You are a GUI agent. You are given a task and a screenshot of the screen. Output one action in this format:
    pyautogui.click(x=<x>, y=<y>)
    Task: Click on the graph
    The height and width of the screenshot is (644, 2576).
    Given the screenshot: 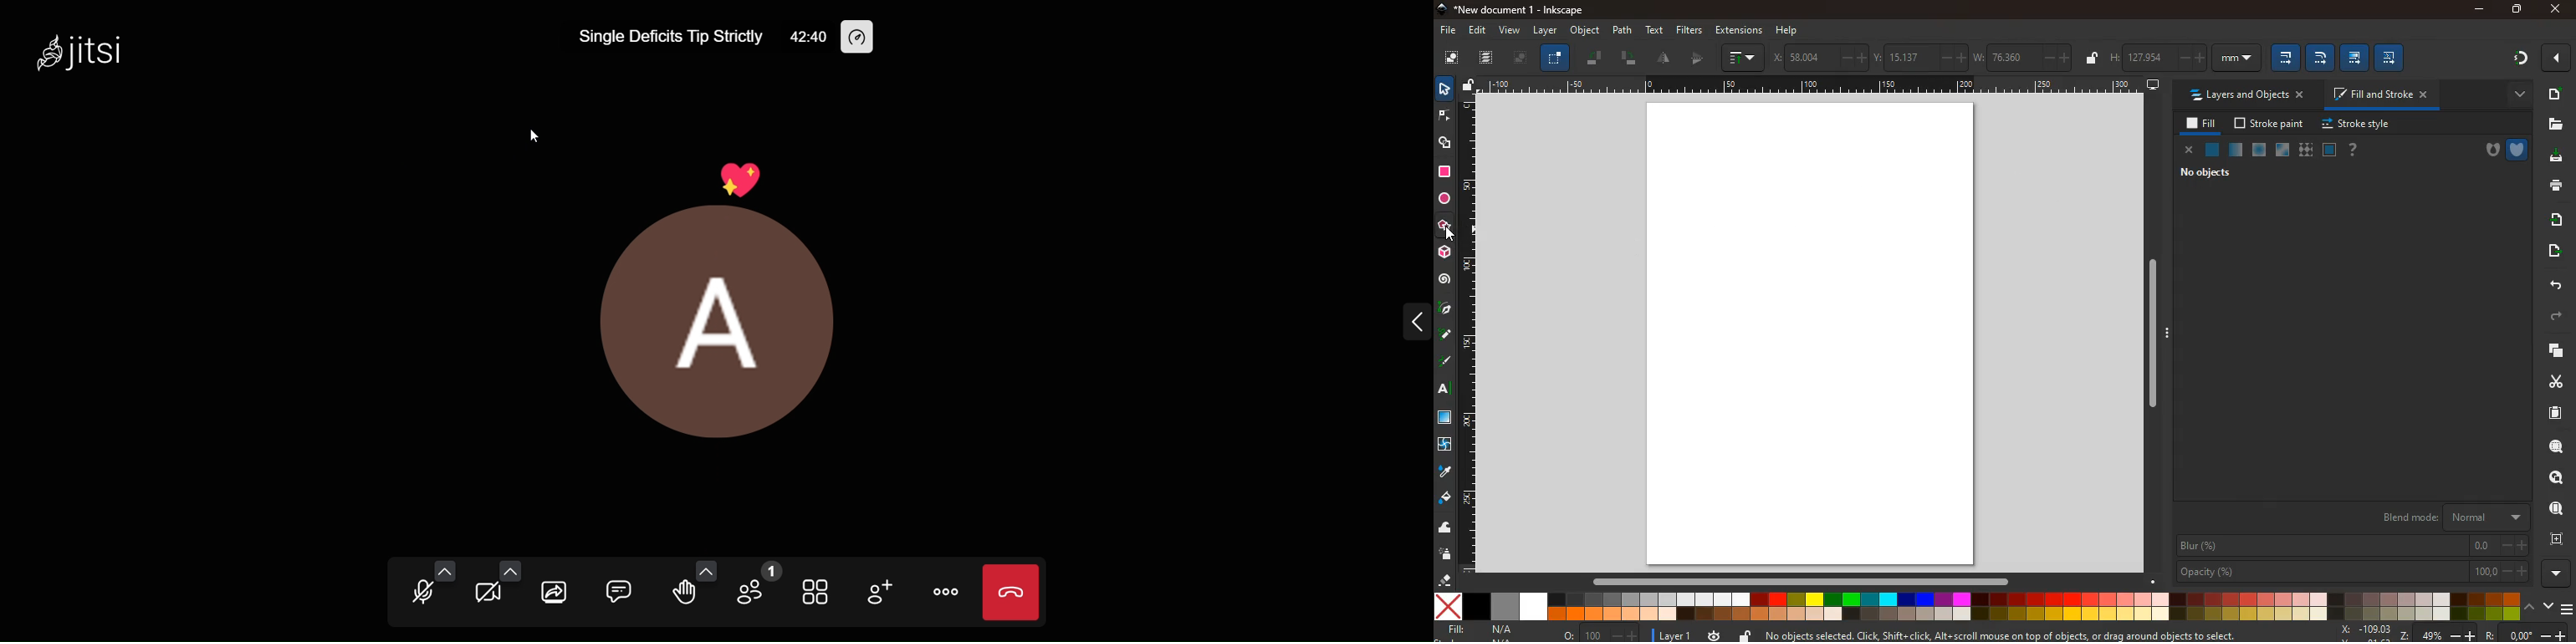 What is the action you would take?
    pyautogui.click(x=1741, y=58)
    